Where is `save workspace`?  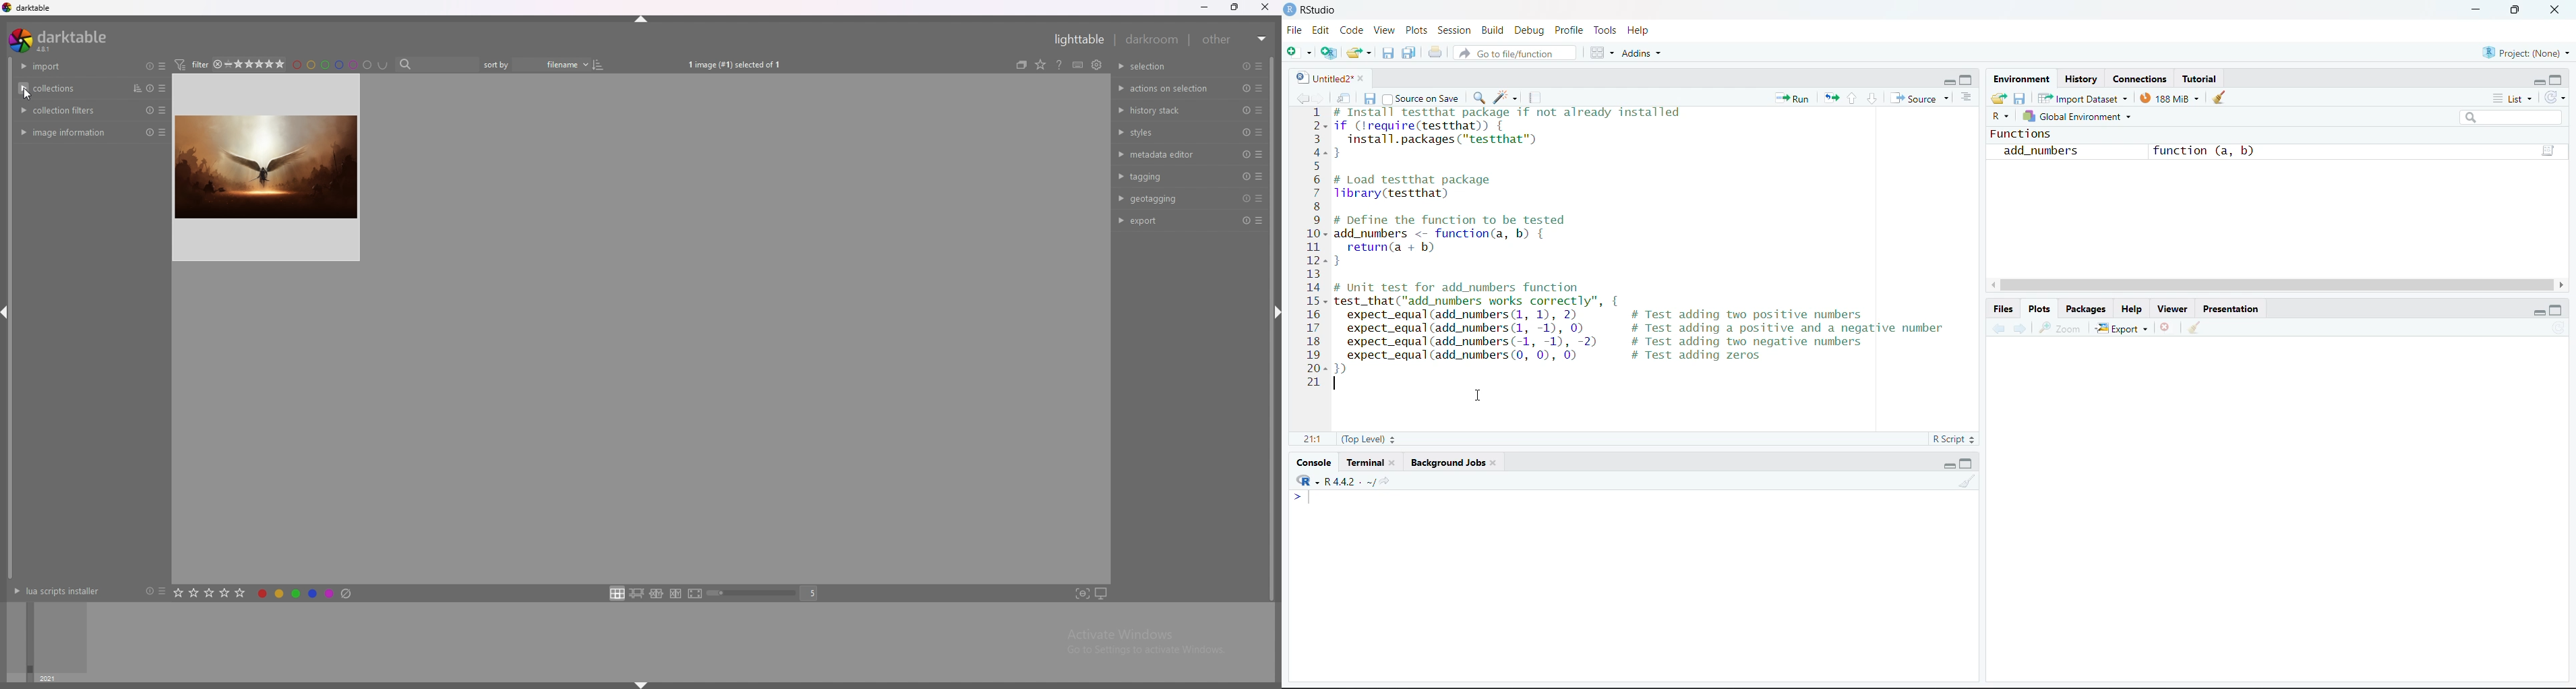
save workspace is located at coordinates (2020, 99).